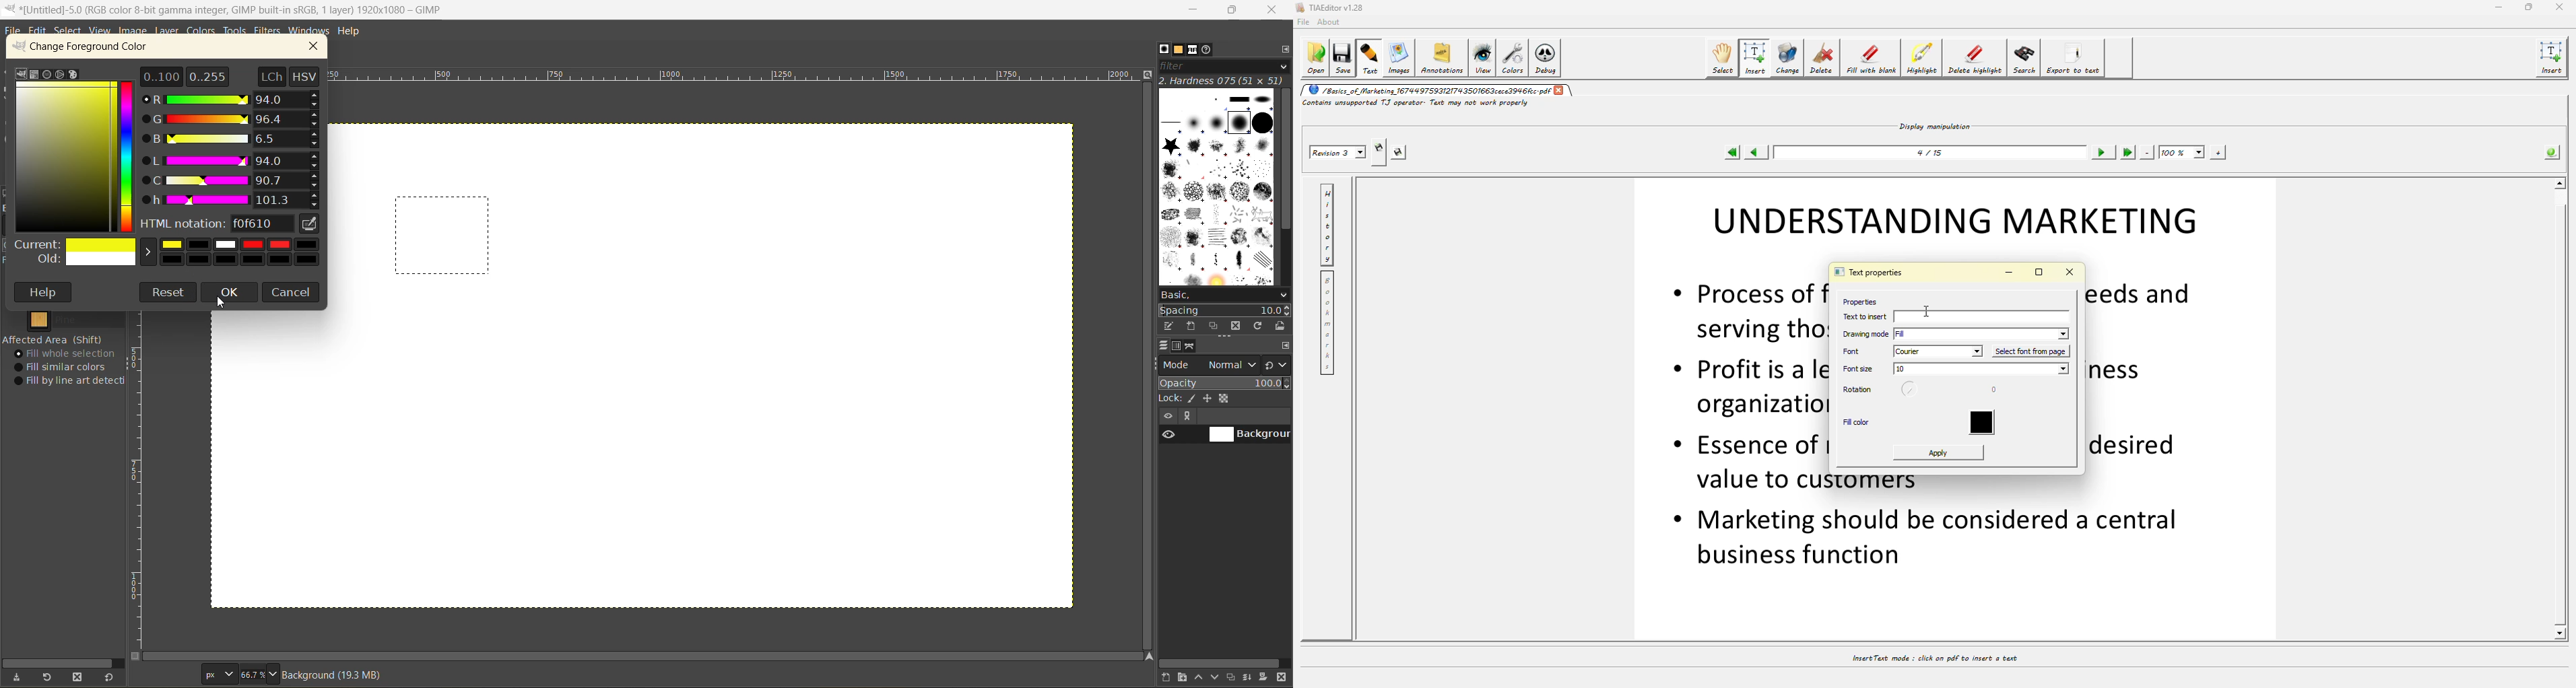 The image size is (2576, 700). What do you see at coordinates (2559, 7) in the screenshot?
I see `close` at bounding box center [2559, 7].